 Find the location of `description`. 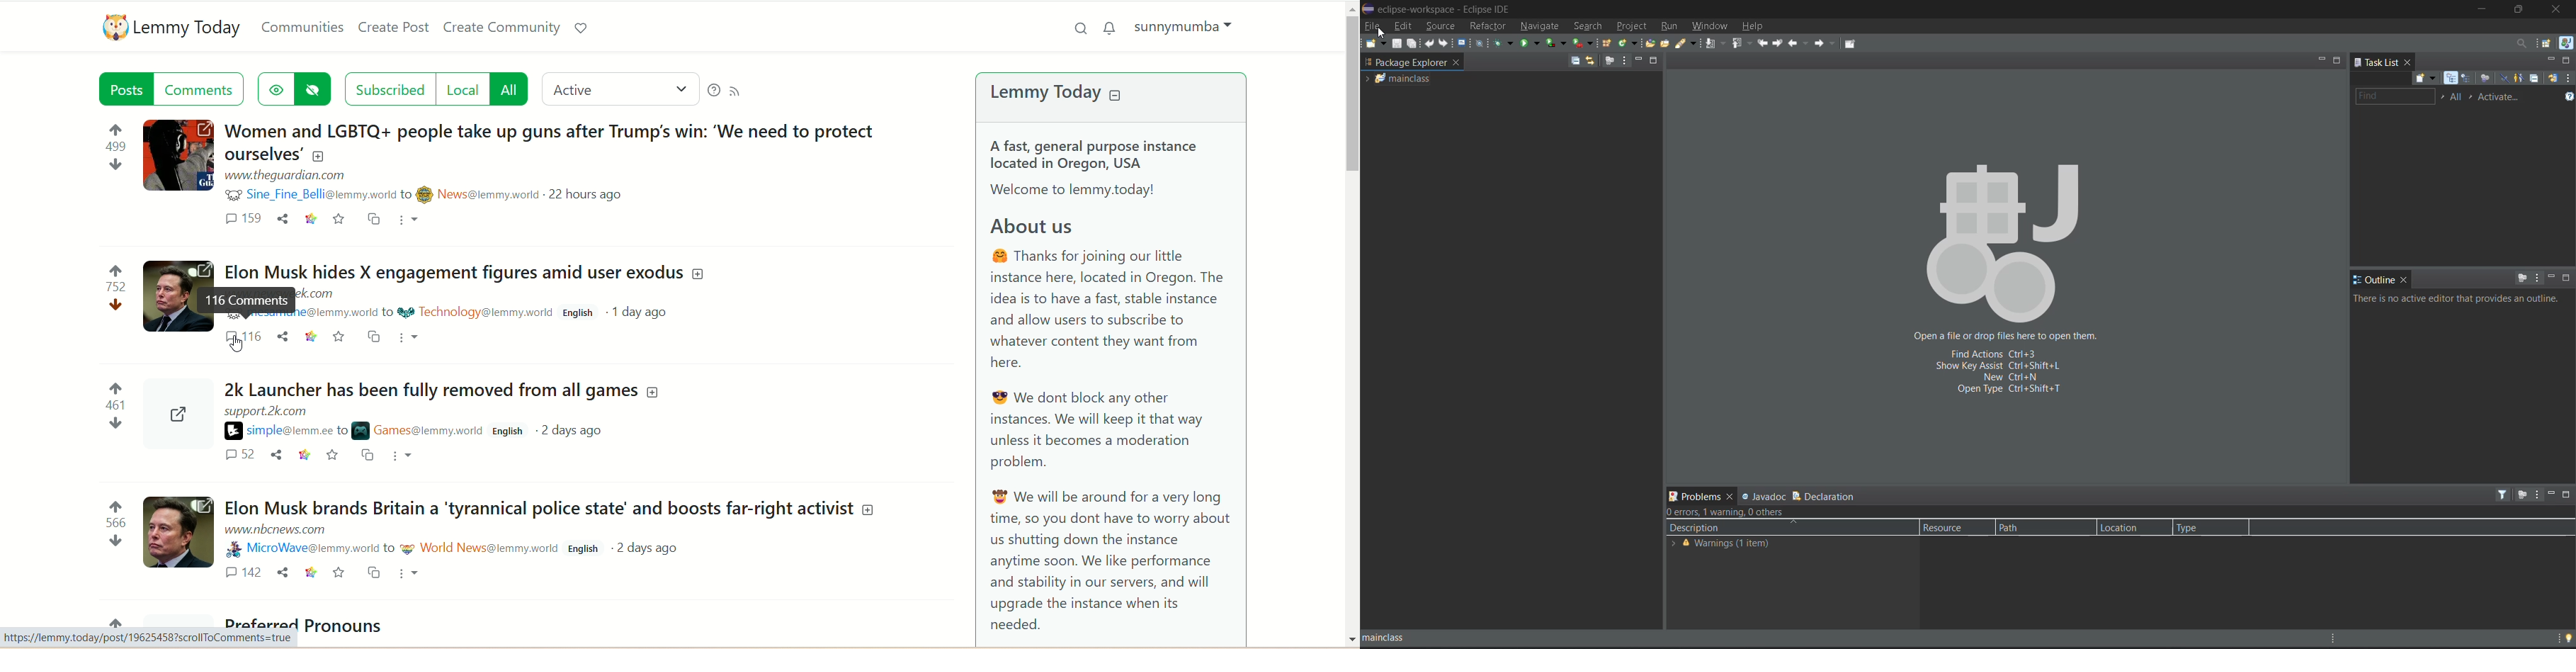

description is located at coordinates (1744, 529).